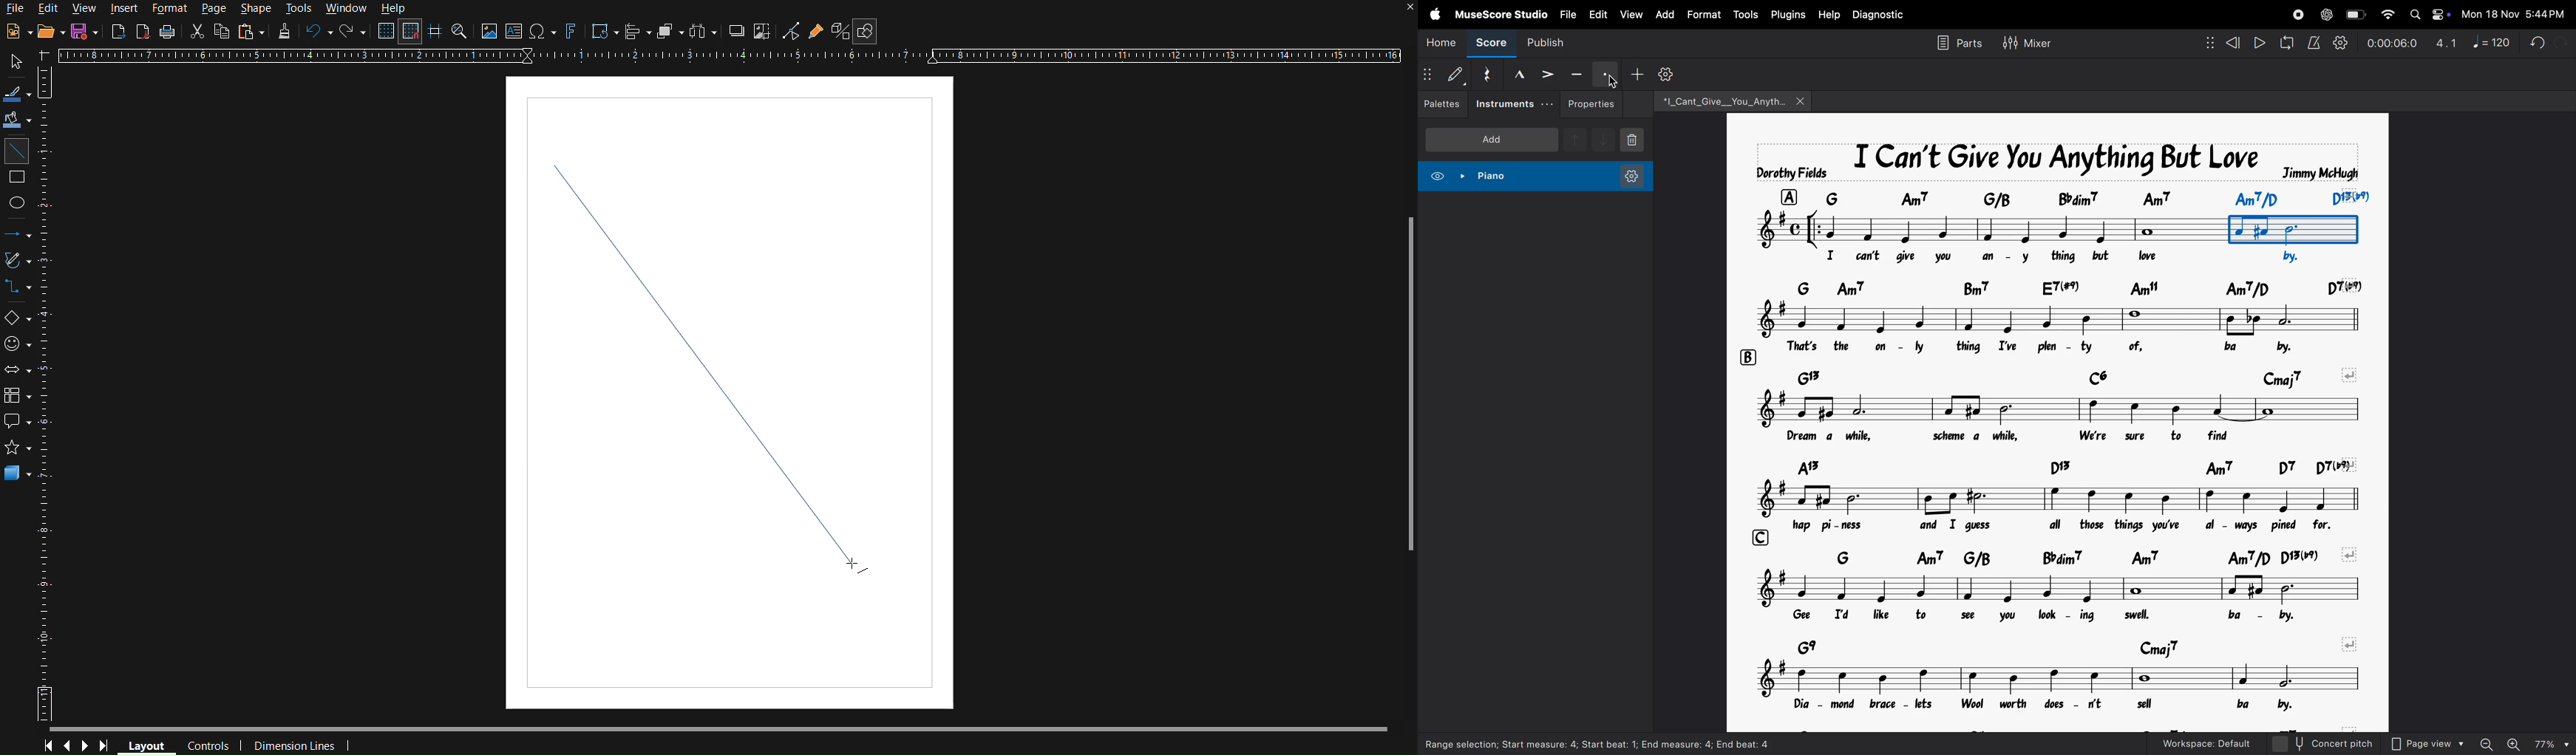 Image resolution: width=2576 pixels, height=756 pixels. I want to click on Fontworks, so click(572, 31).